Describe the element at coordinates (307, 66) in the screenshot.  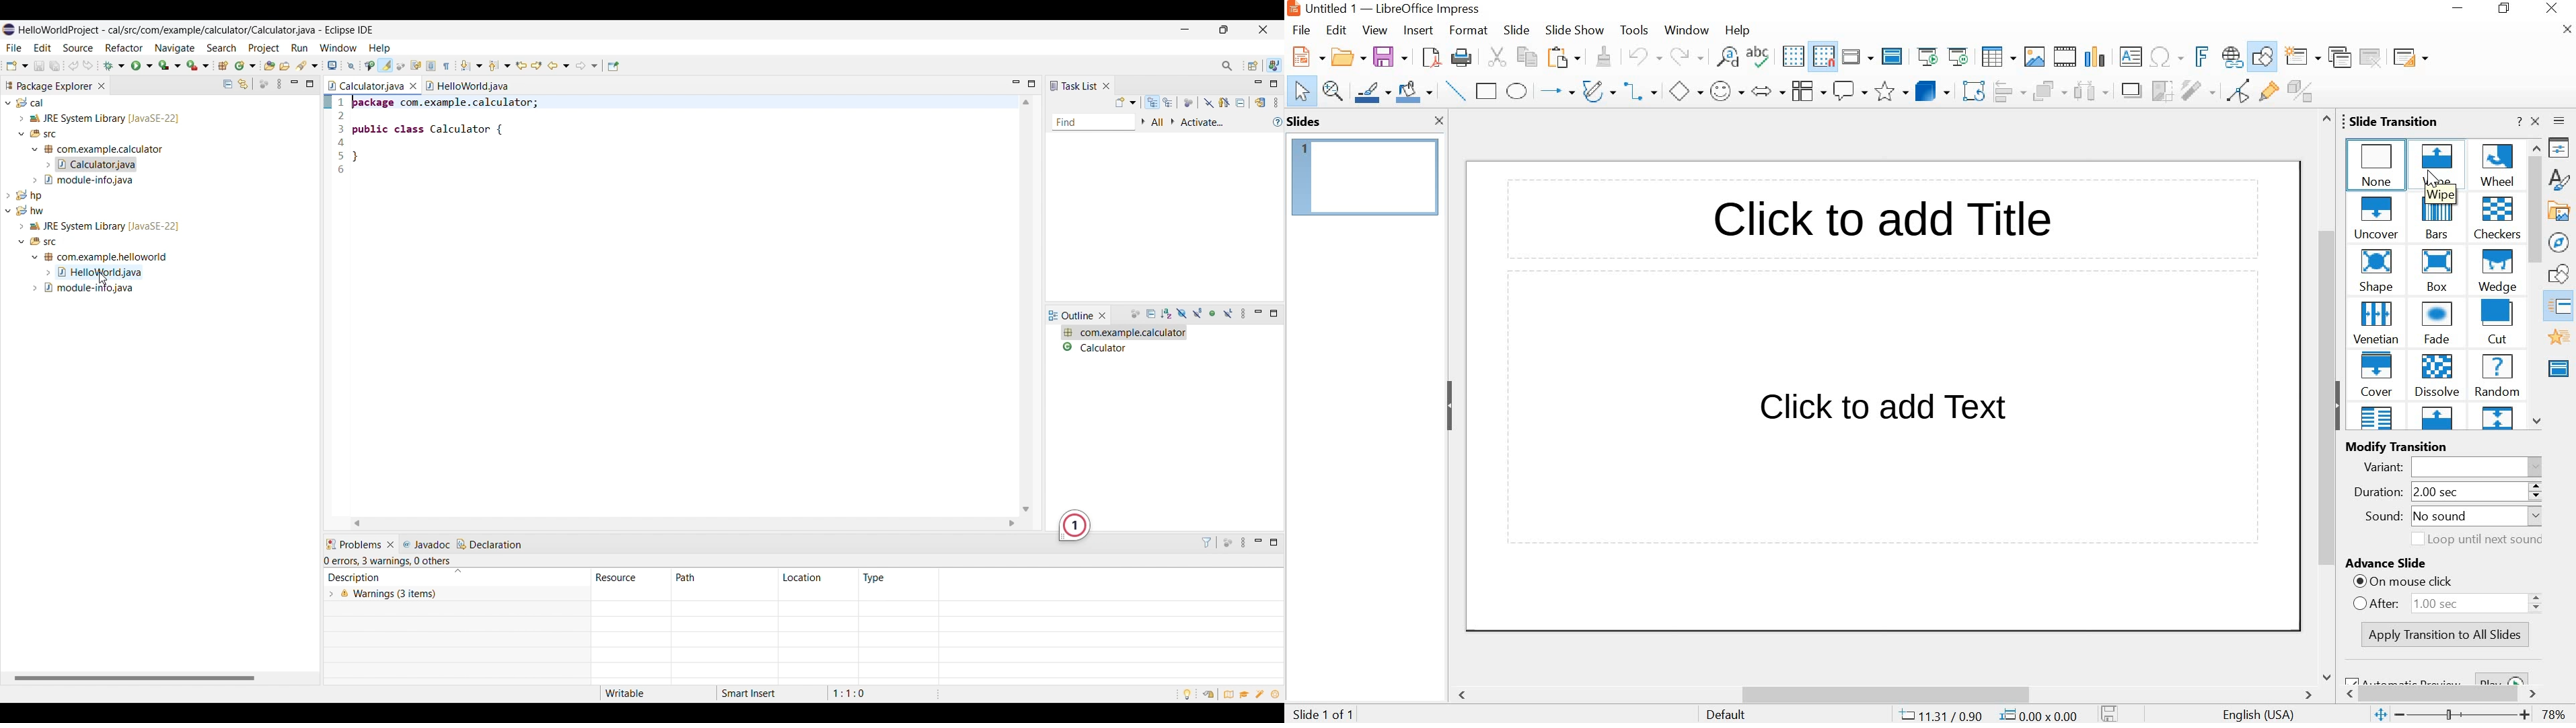
I see `Search options` at that location.